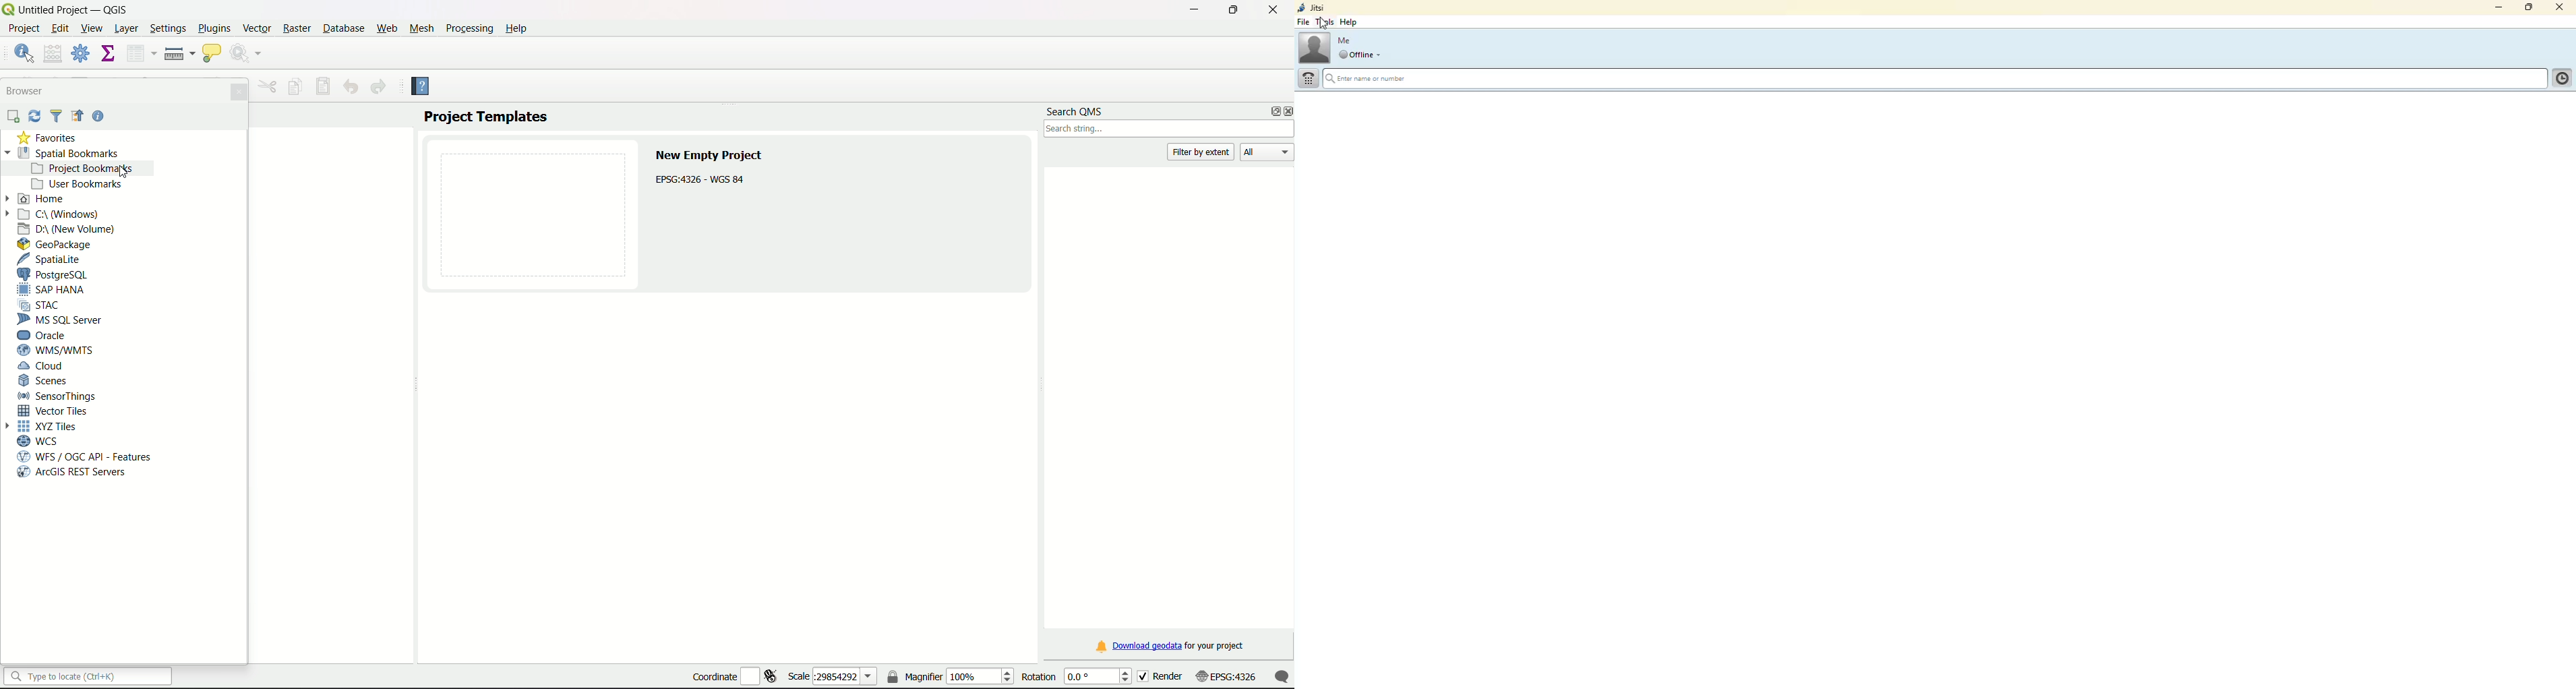 Image resolution: width=2576 pixels, height=700 pixels. What do you see at coordinates (387, 28) in the screenshot?
I see `Web` at bounding box center [387, 28].